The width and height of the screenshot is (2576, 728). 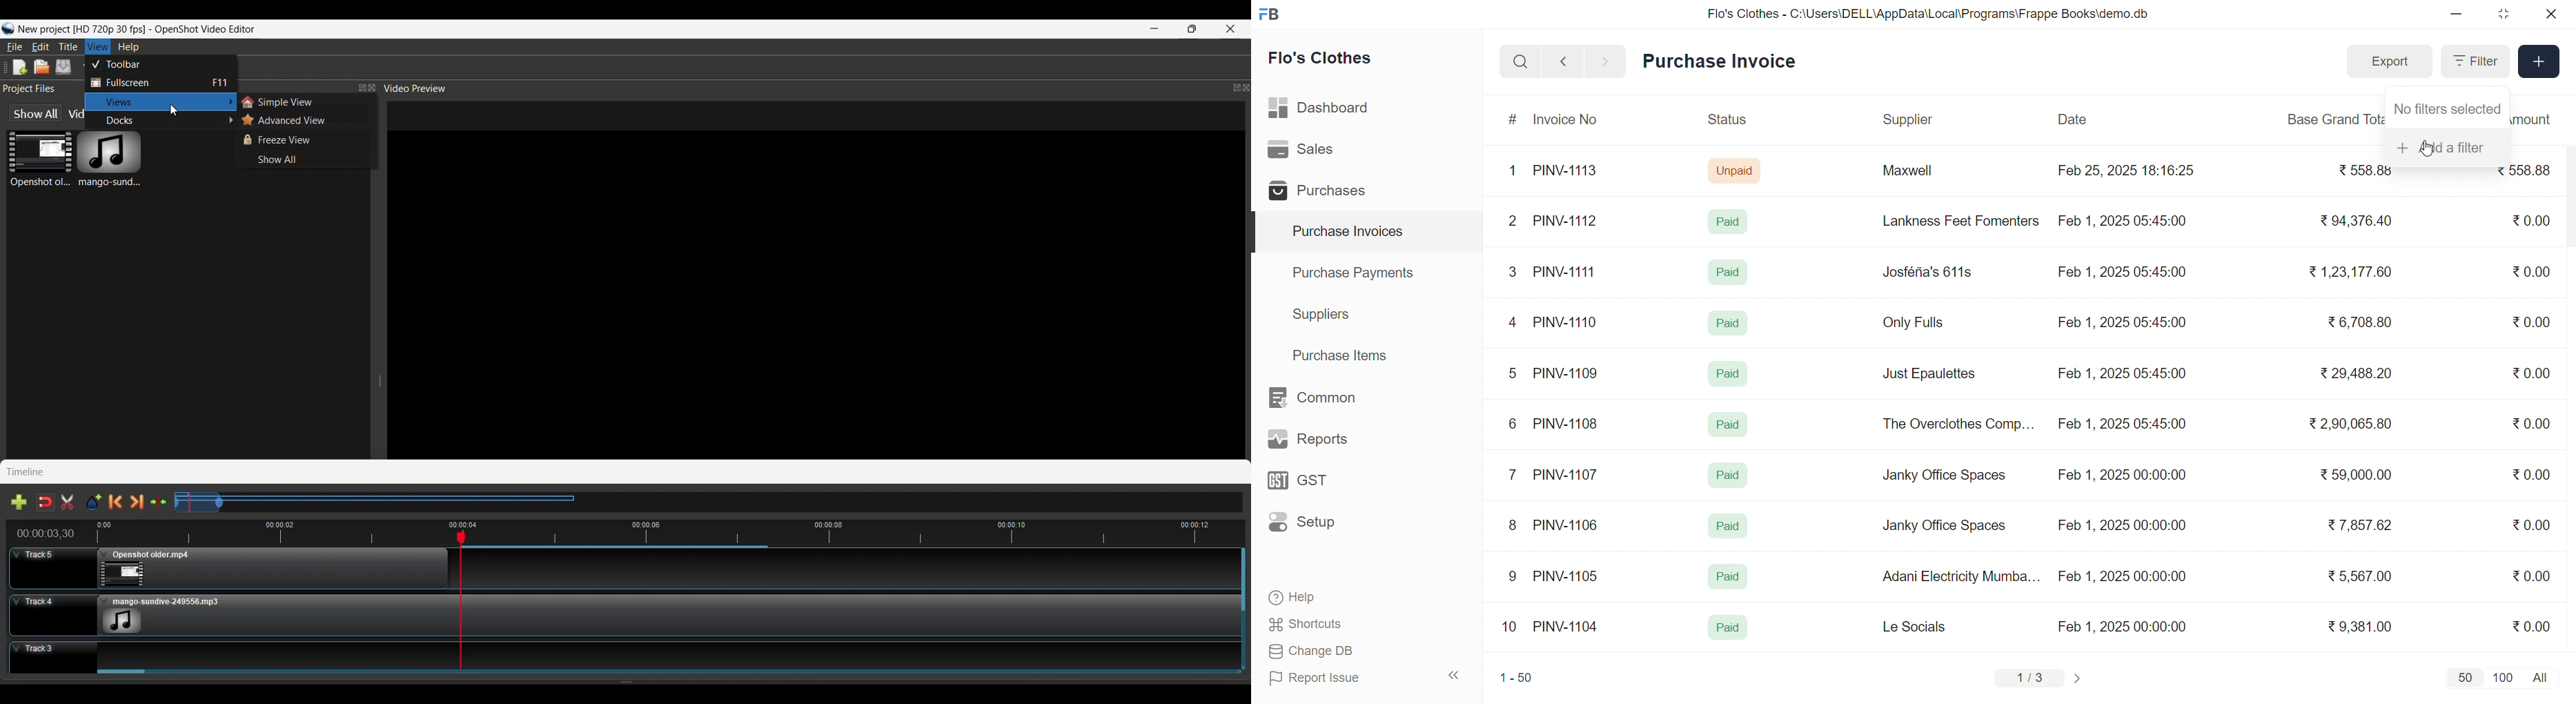 I want to click on Invoice No, so click(x=1571, y=120).